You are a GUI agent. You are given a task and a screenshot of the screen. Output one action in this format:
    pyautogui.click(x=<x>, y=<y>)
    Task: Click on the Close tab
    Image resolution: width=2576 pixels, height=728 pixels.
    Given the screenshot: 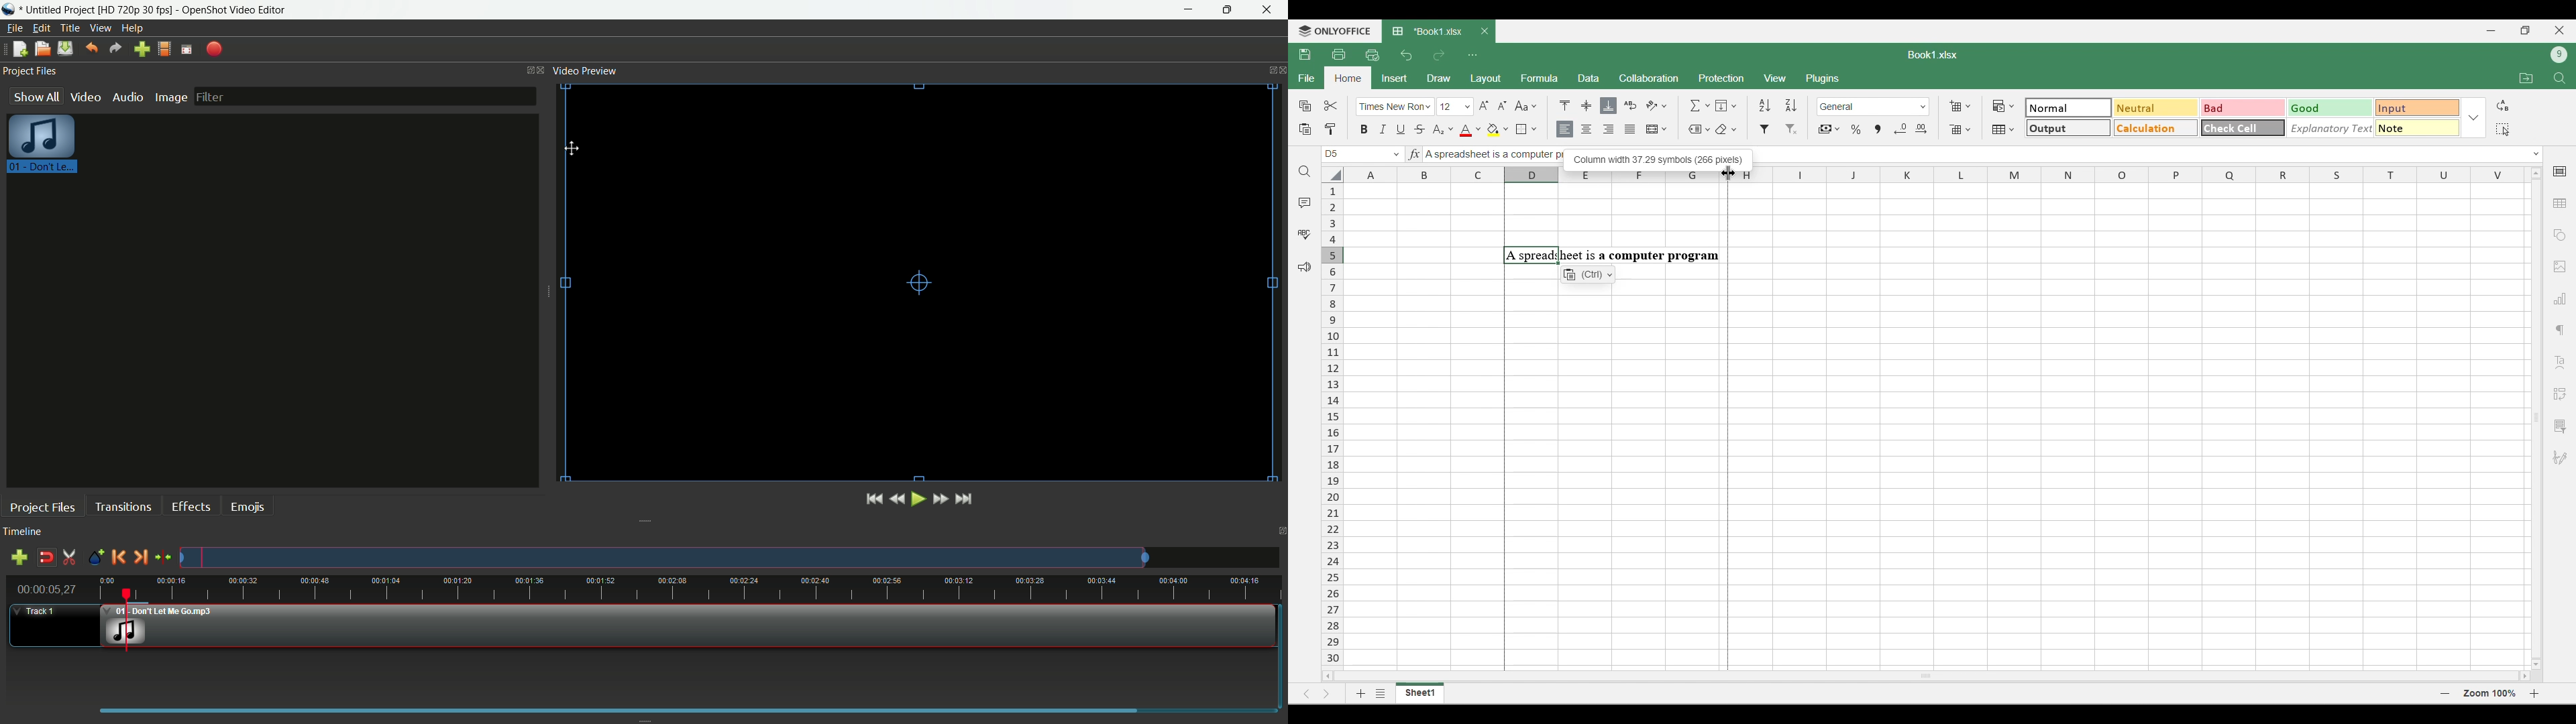 What is the action you would take?
    pyautogui.click(x=1485, y=32)
    